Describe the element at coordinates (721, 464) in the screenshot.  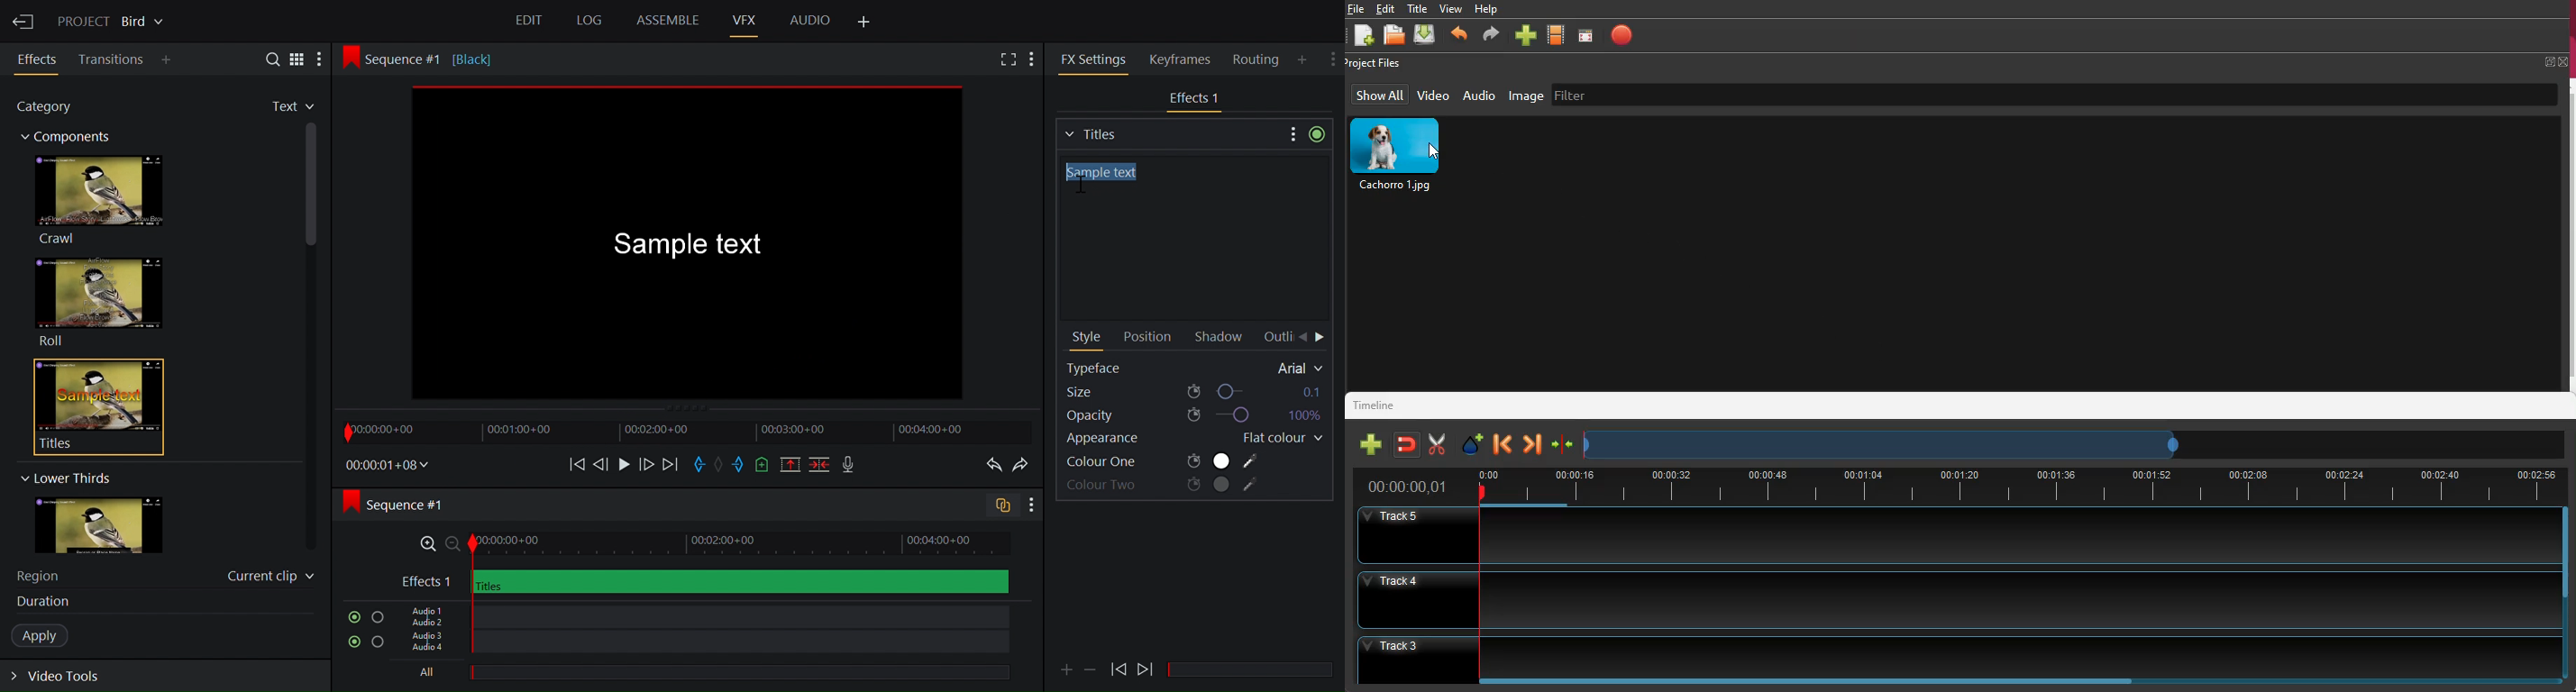
I see `Clear marks` at that location.